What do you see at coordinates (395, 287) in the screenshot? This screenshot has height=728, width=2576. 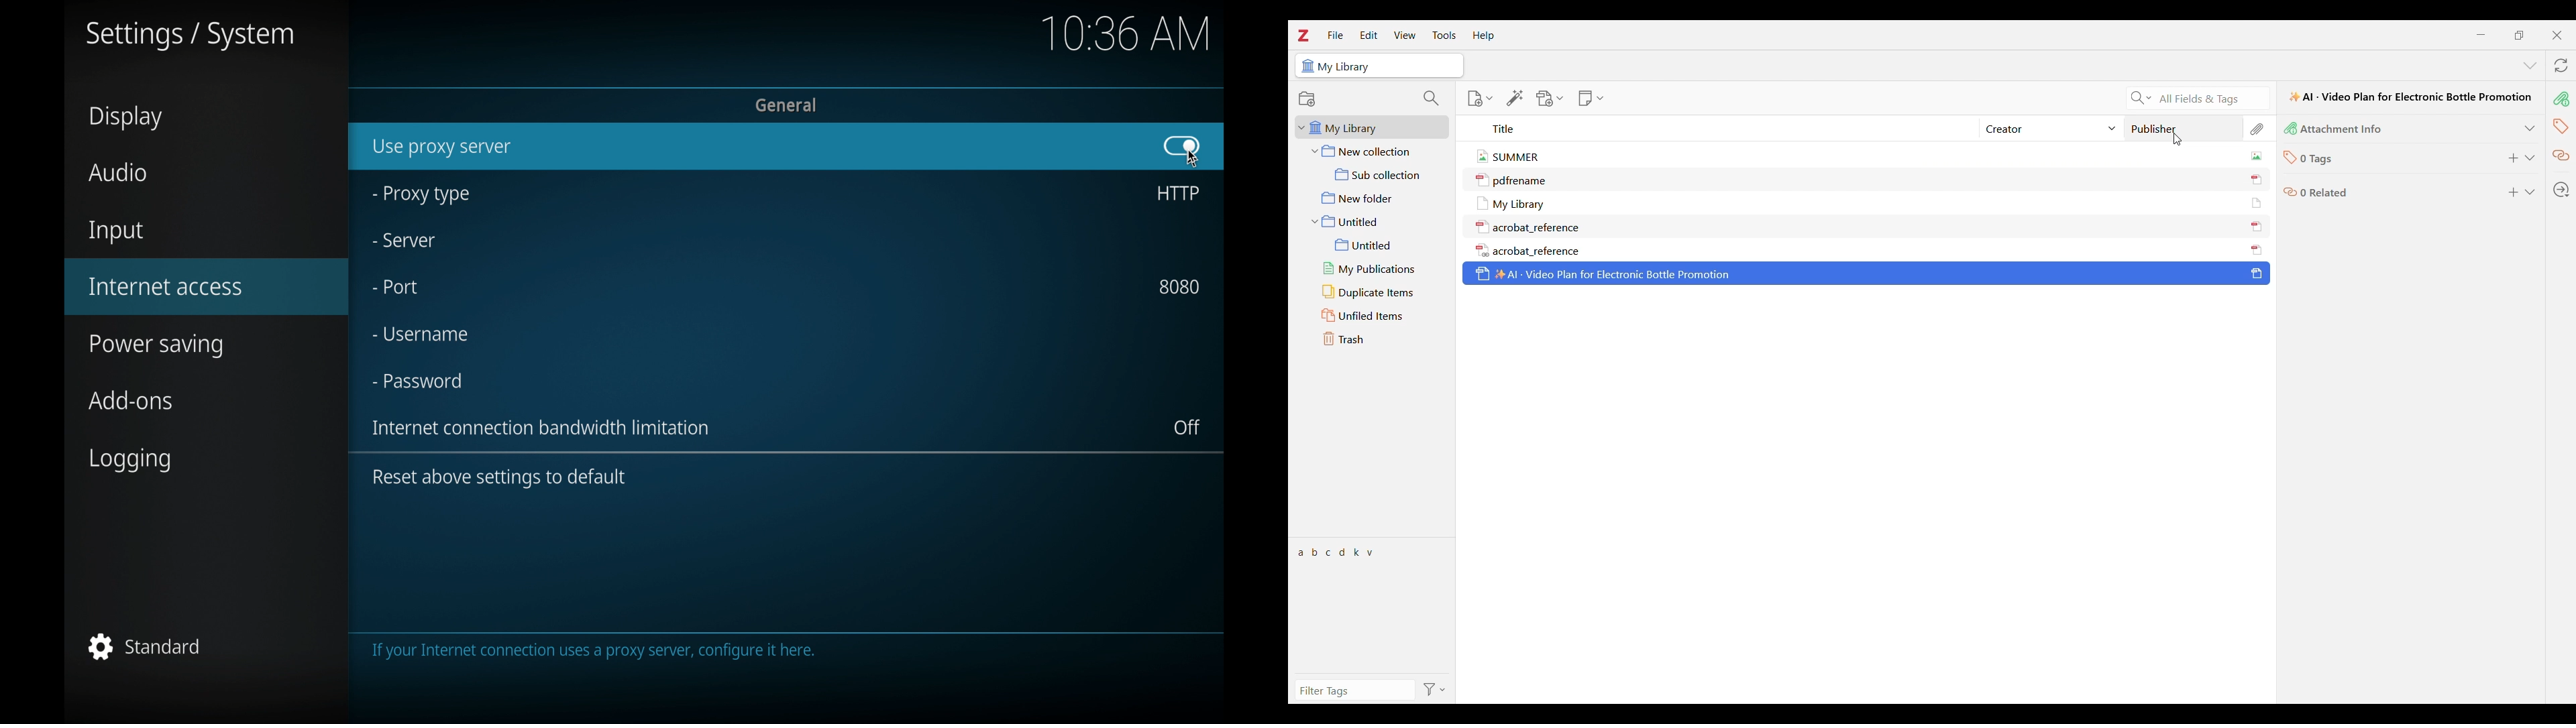 I see `port` at bounding box center [395, 287].